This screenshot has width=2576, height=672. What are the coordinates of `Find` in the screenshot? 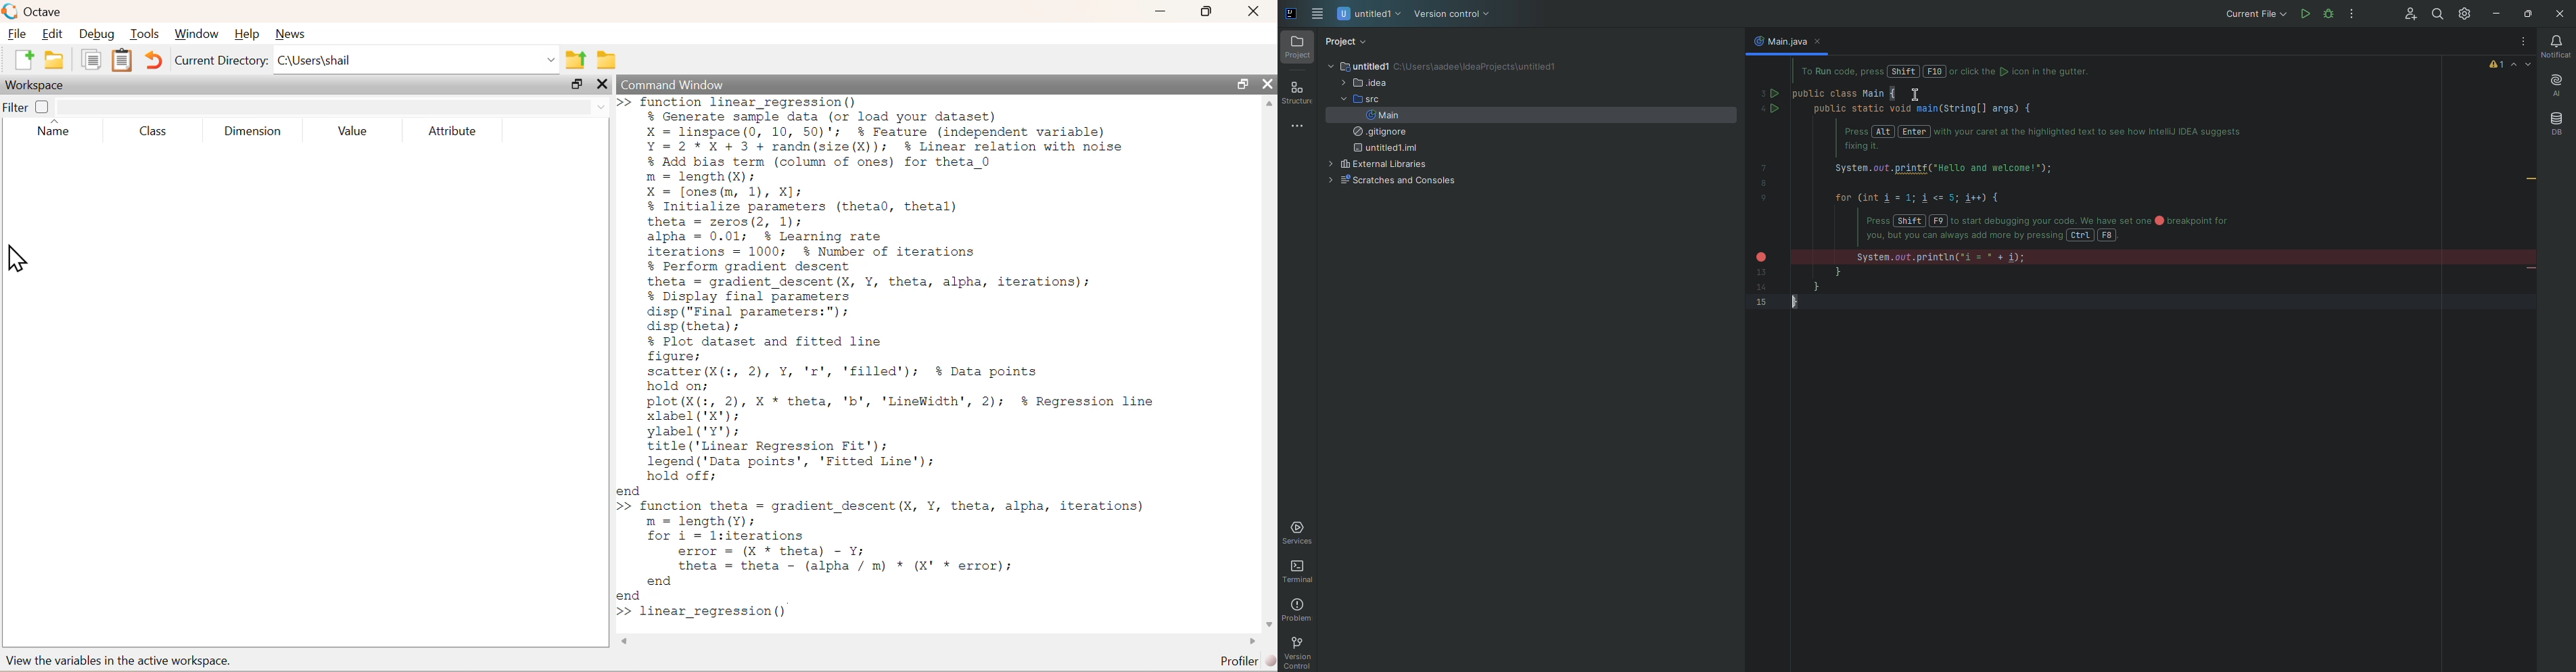 It's located at (2436, 14).